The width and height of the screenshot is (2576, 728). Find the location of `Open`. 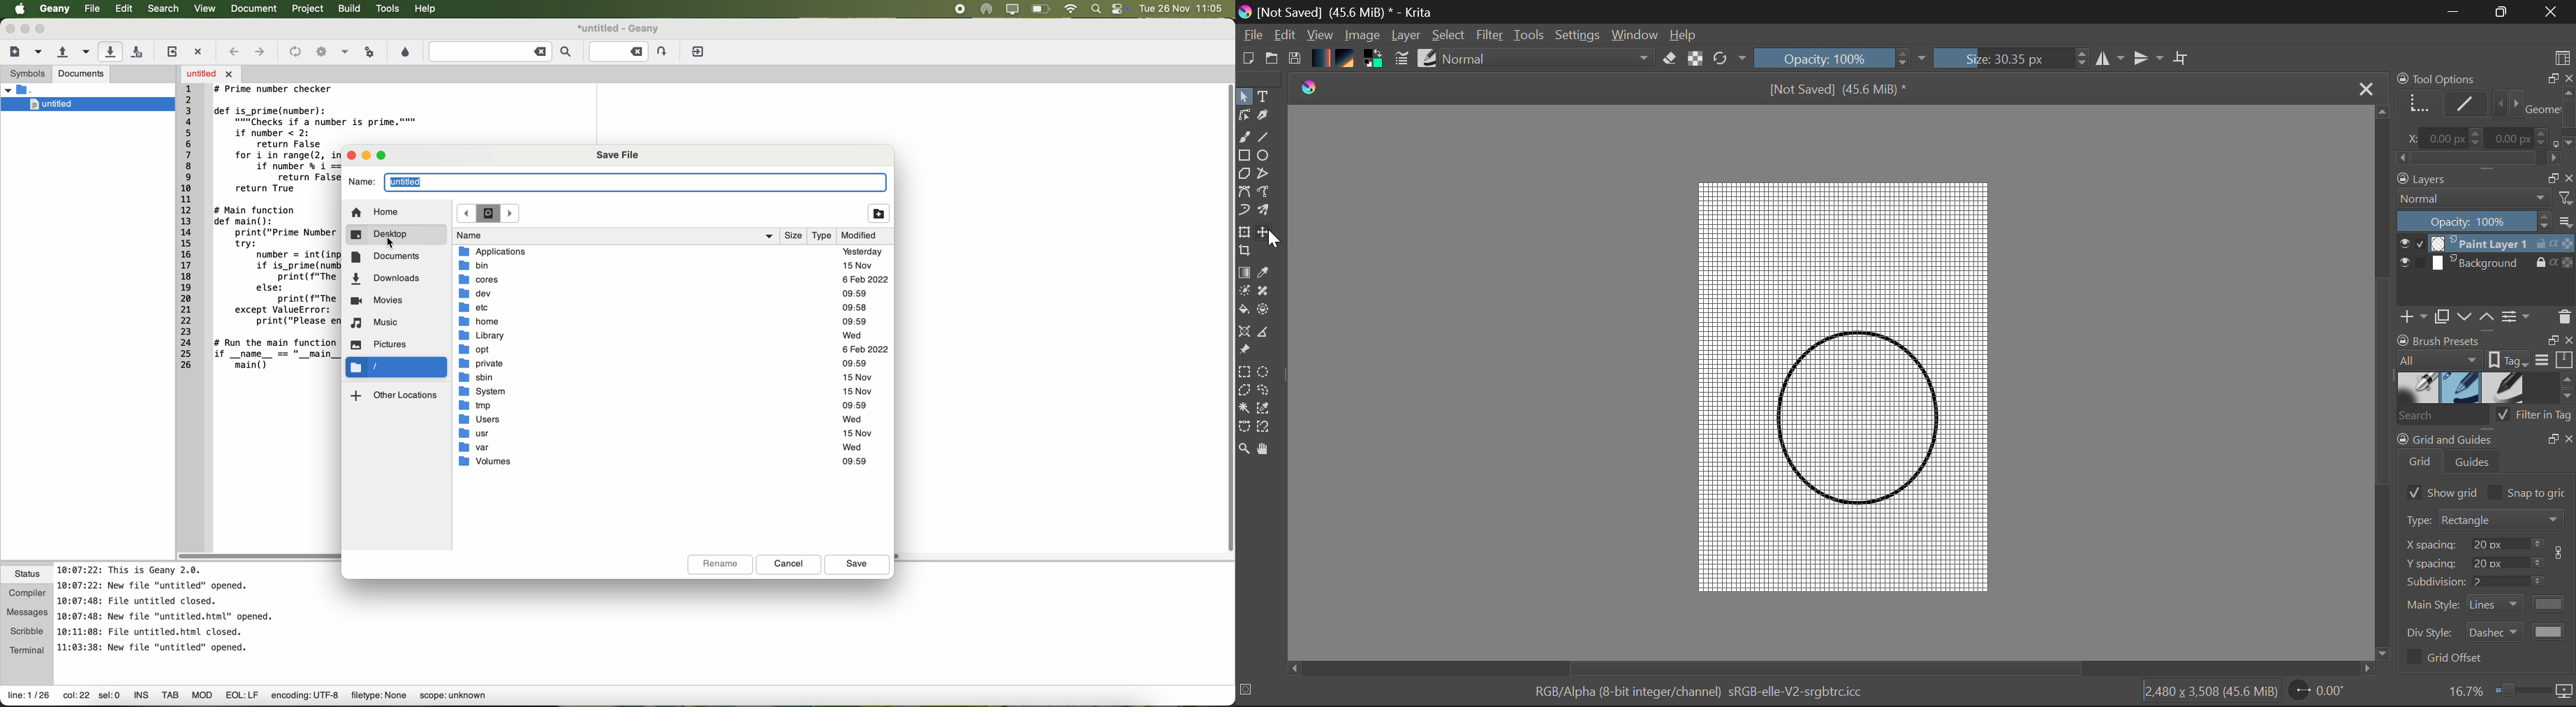

Open is located at coordinates (1272, 59).